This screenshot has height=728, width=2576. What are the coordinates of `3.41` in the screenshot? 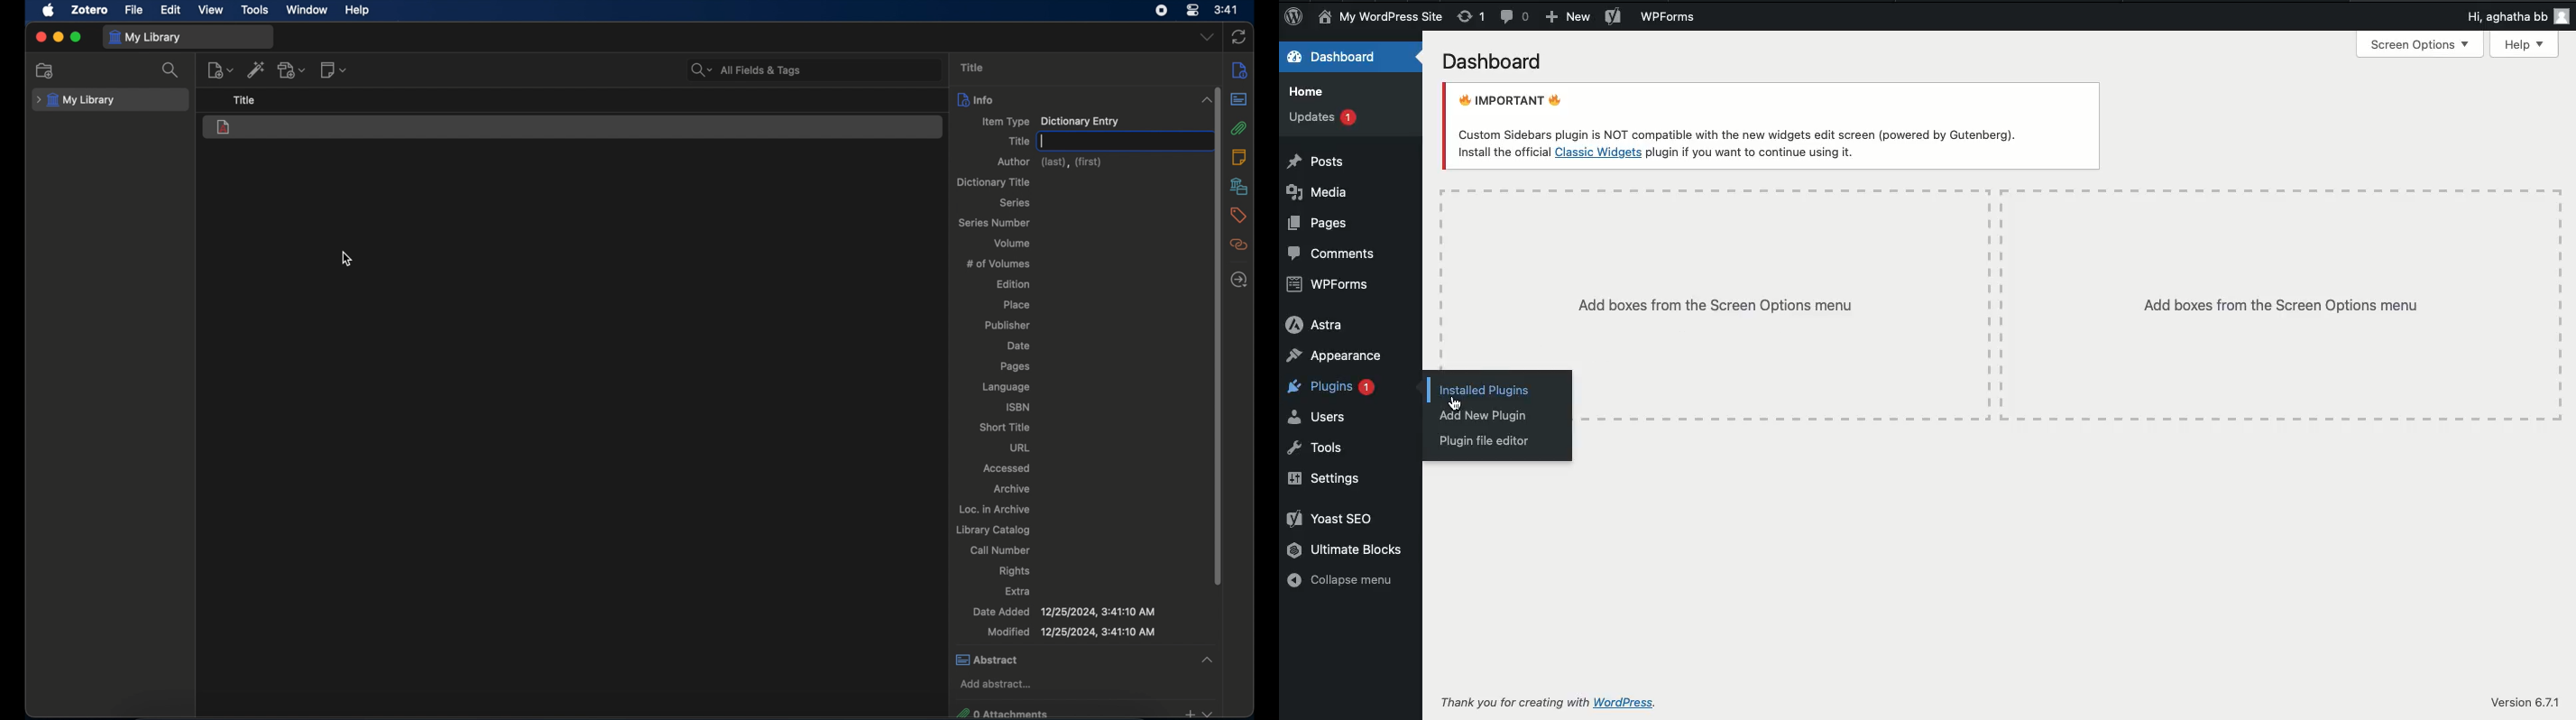 It's located at (1227, 11).